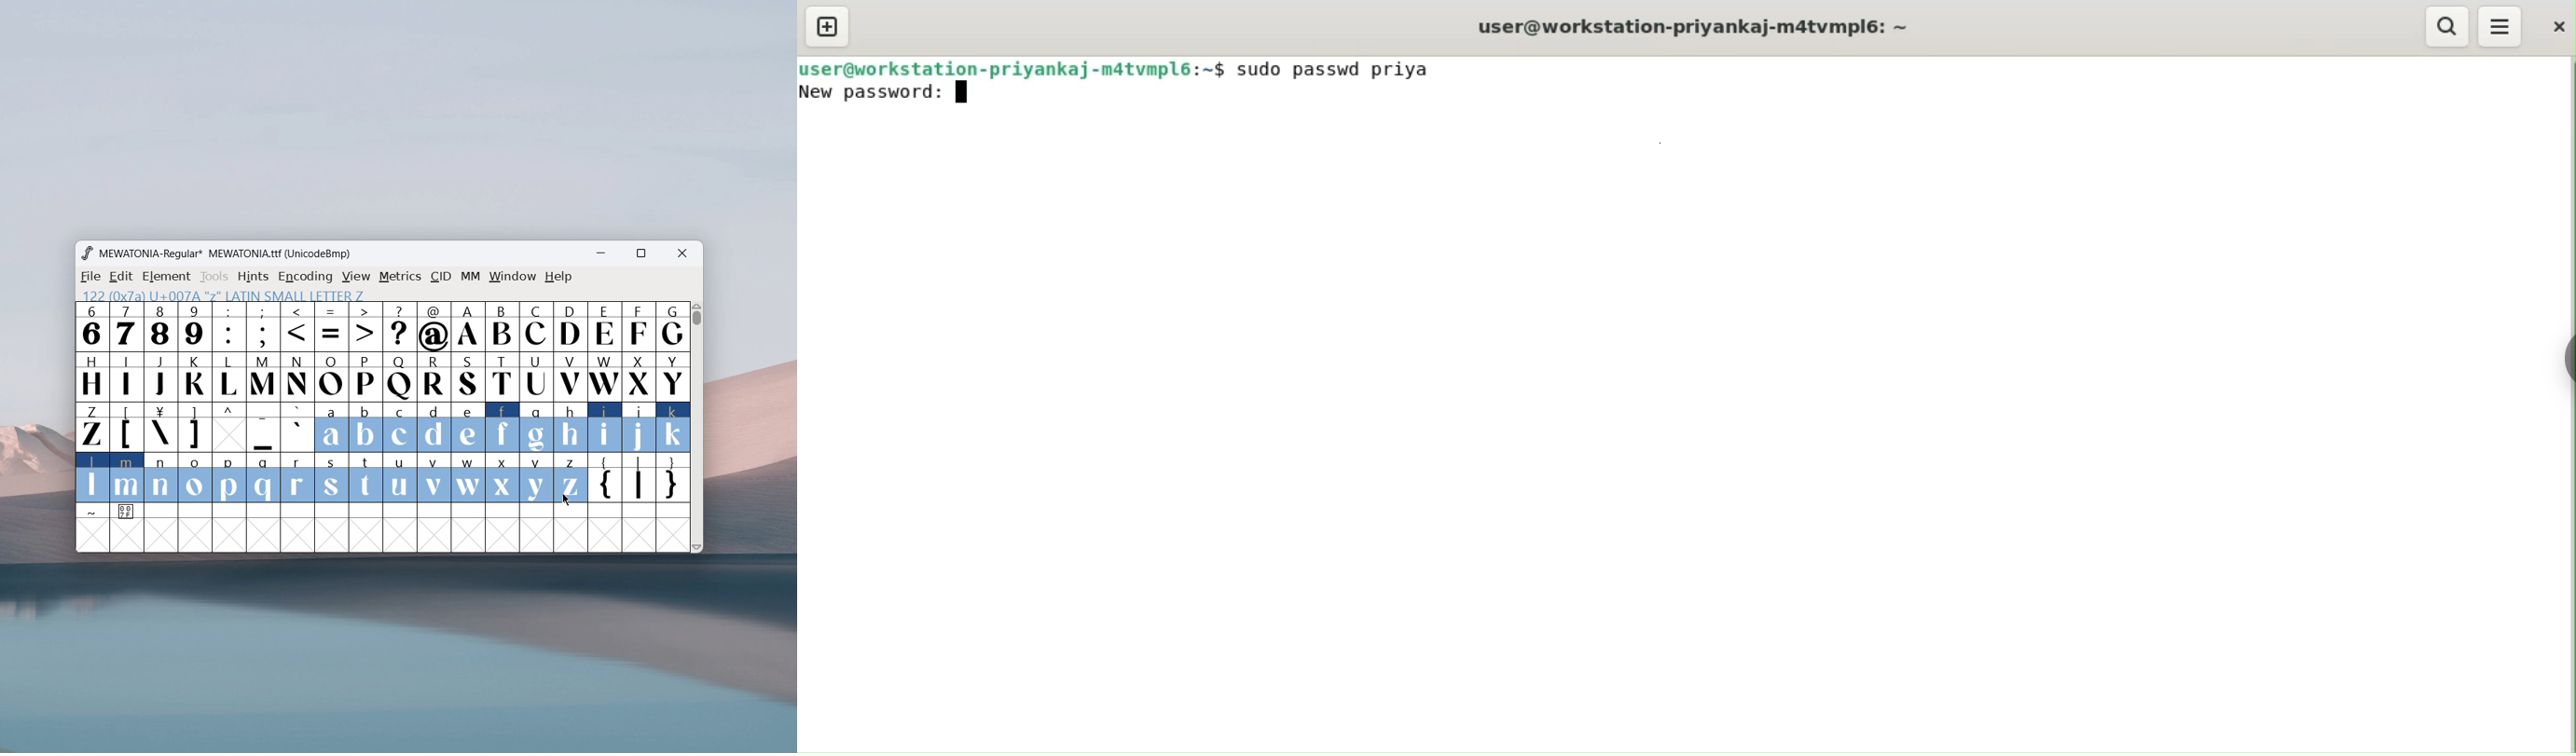 The width and height of the screenshot is (2576, 756). Describe the element at coordinates (400, 427) in the screenshot. I see `c` at that location.